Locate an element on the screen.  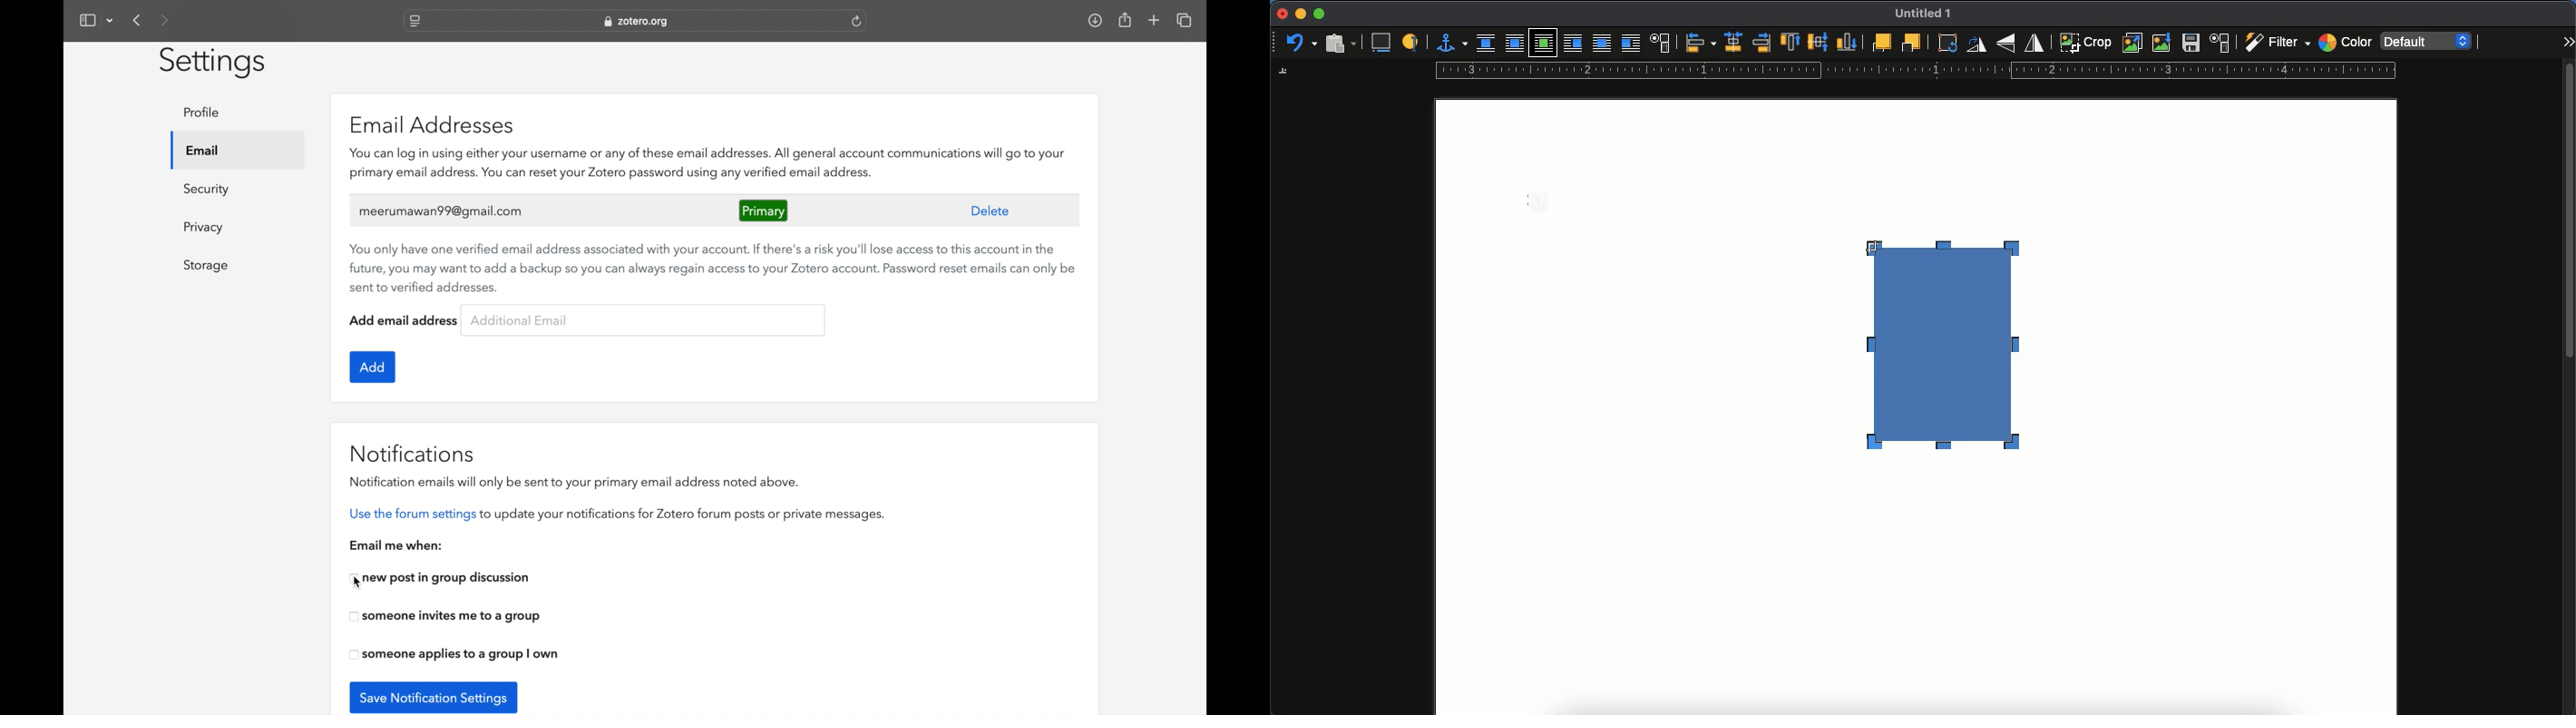
cursor is located at coordinates (359, 582).